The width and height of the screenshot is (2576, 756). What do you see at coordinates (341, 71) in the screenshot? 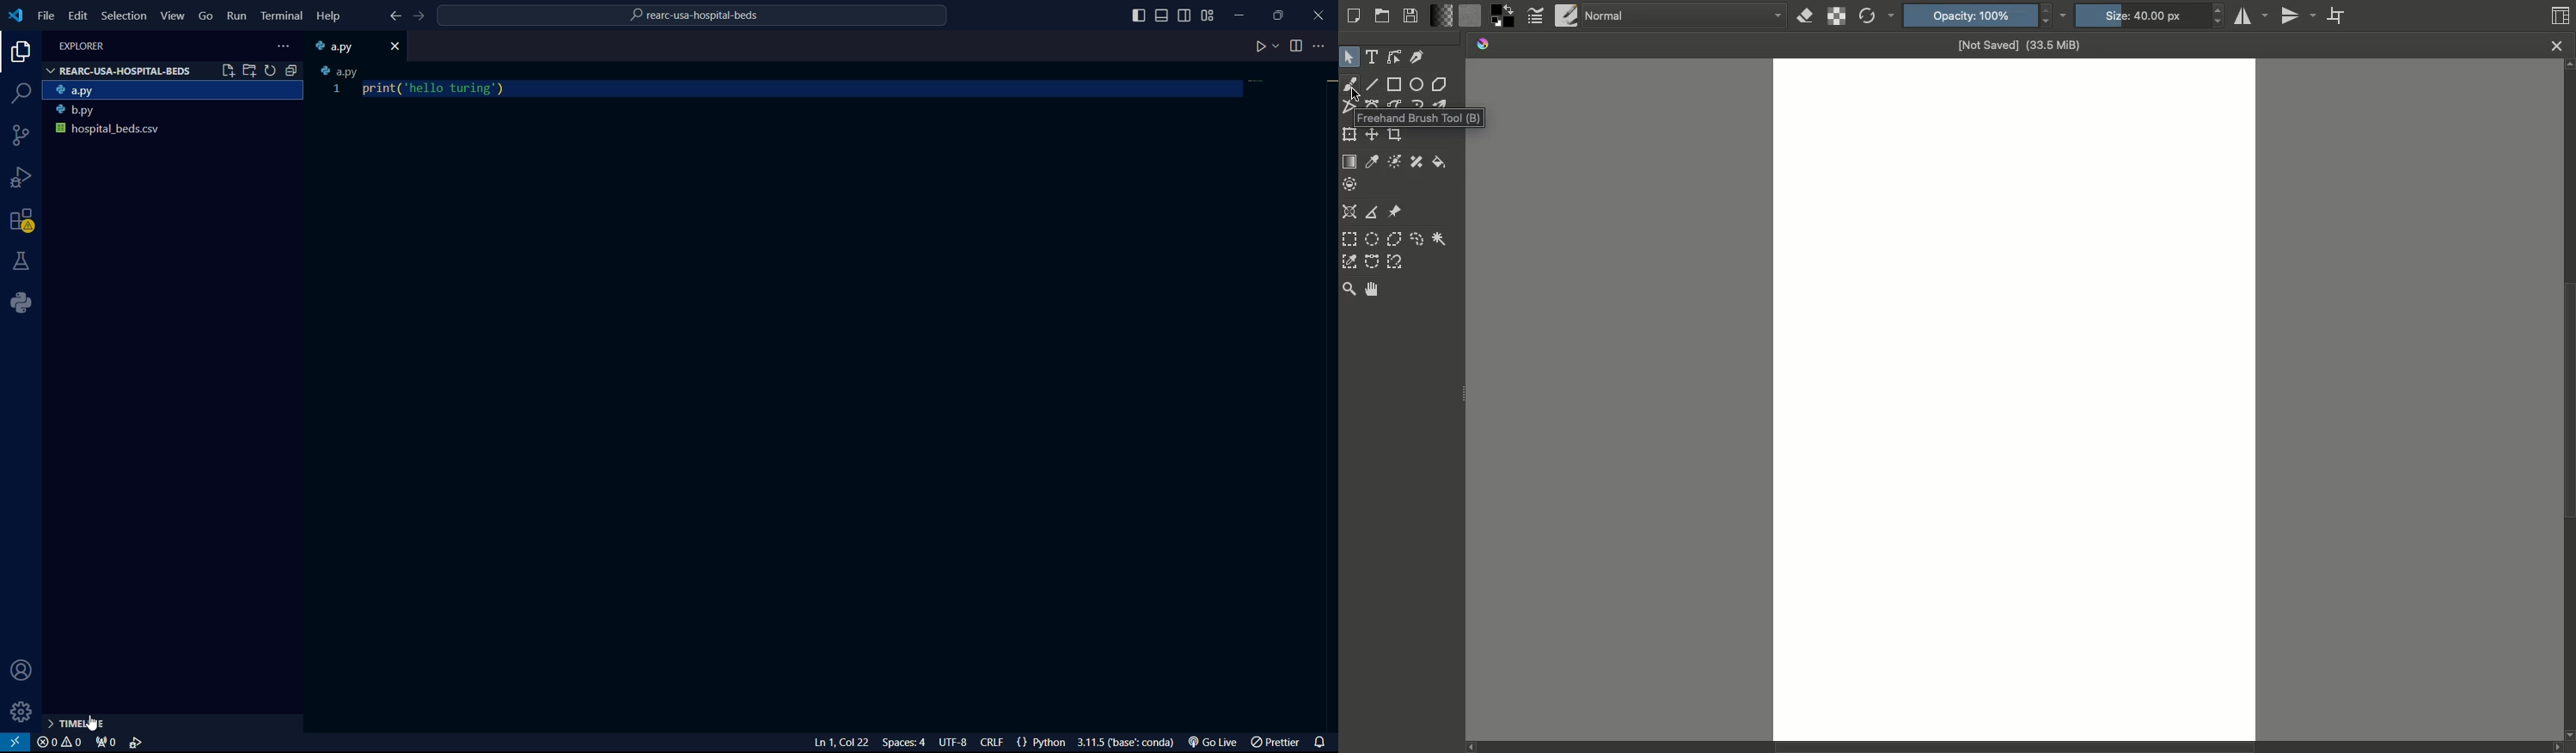
I see `a.py` at bounding box center [341, 71].